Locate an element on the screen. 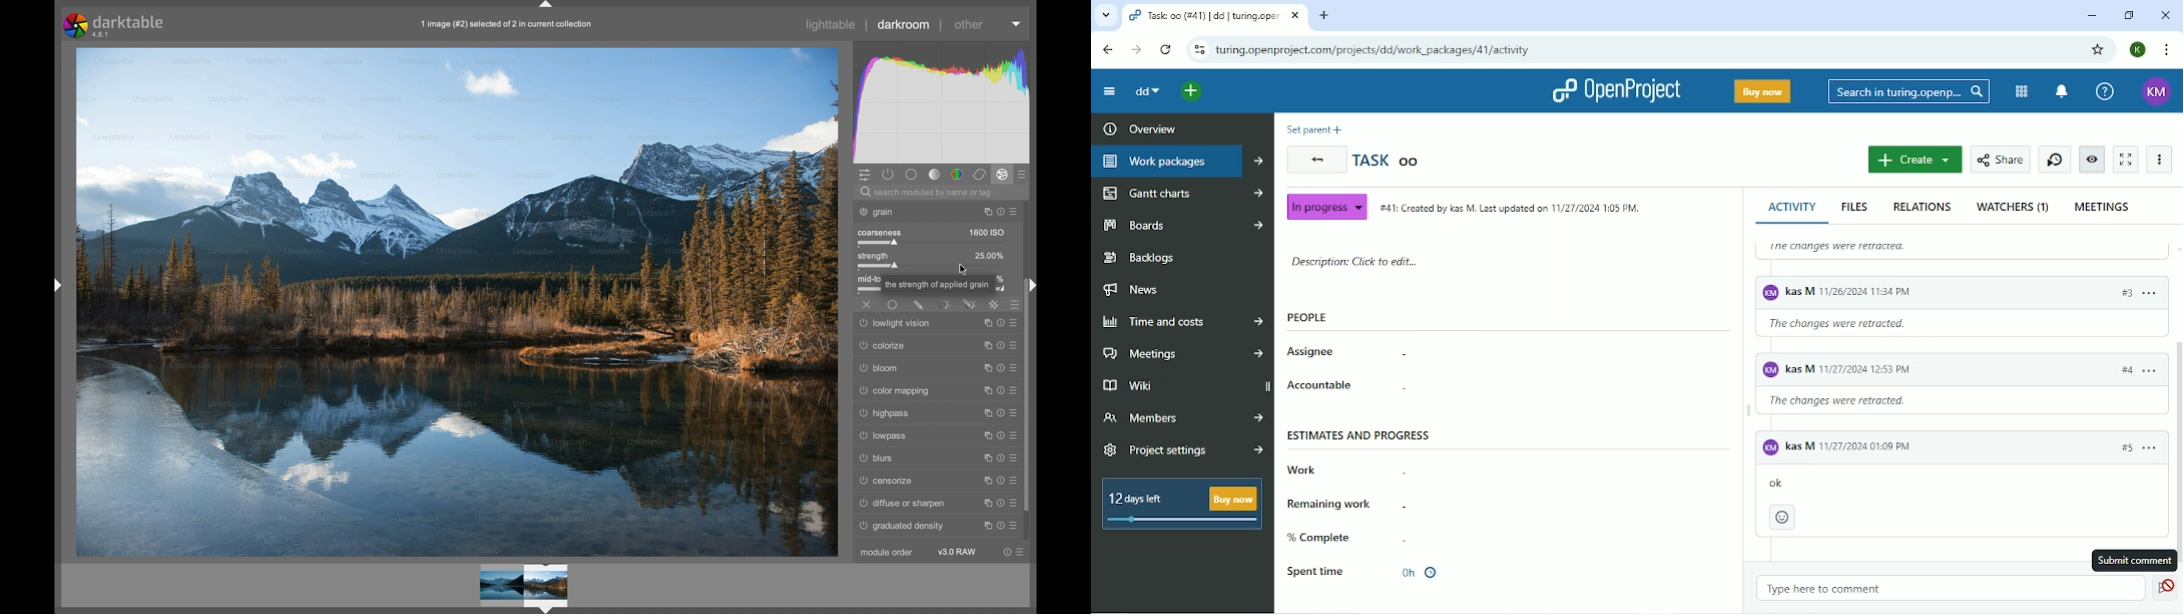  histogram is located at coordinates (940, 101).